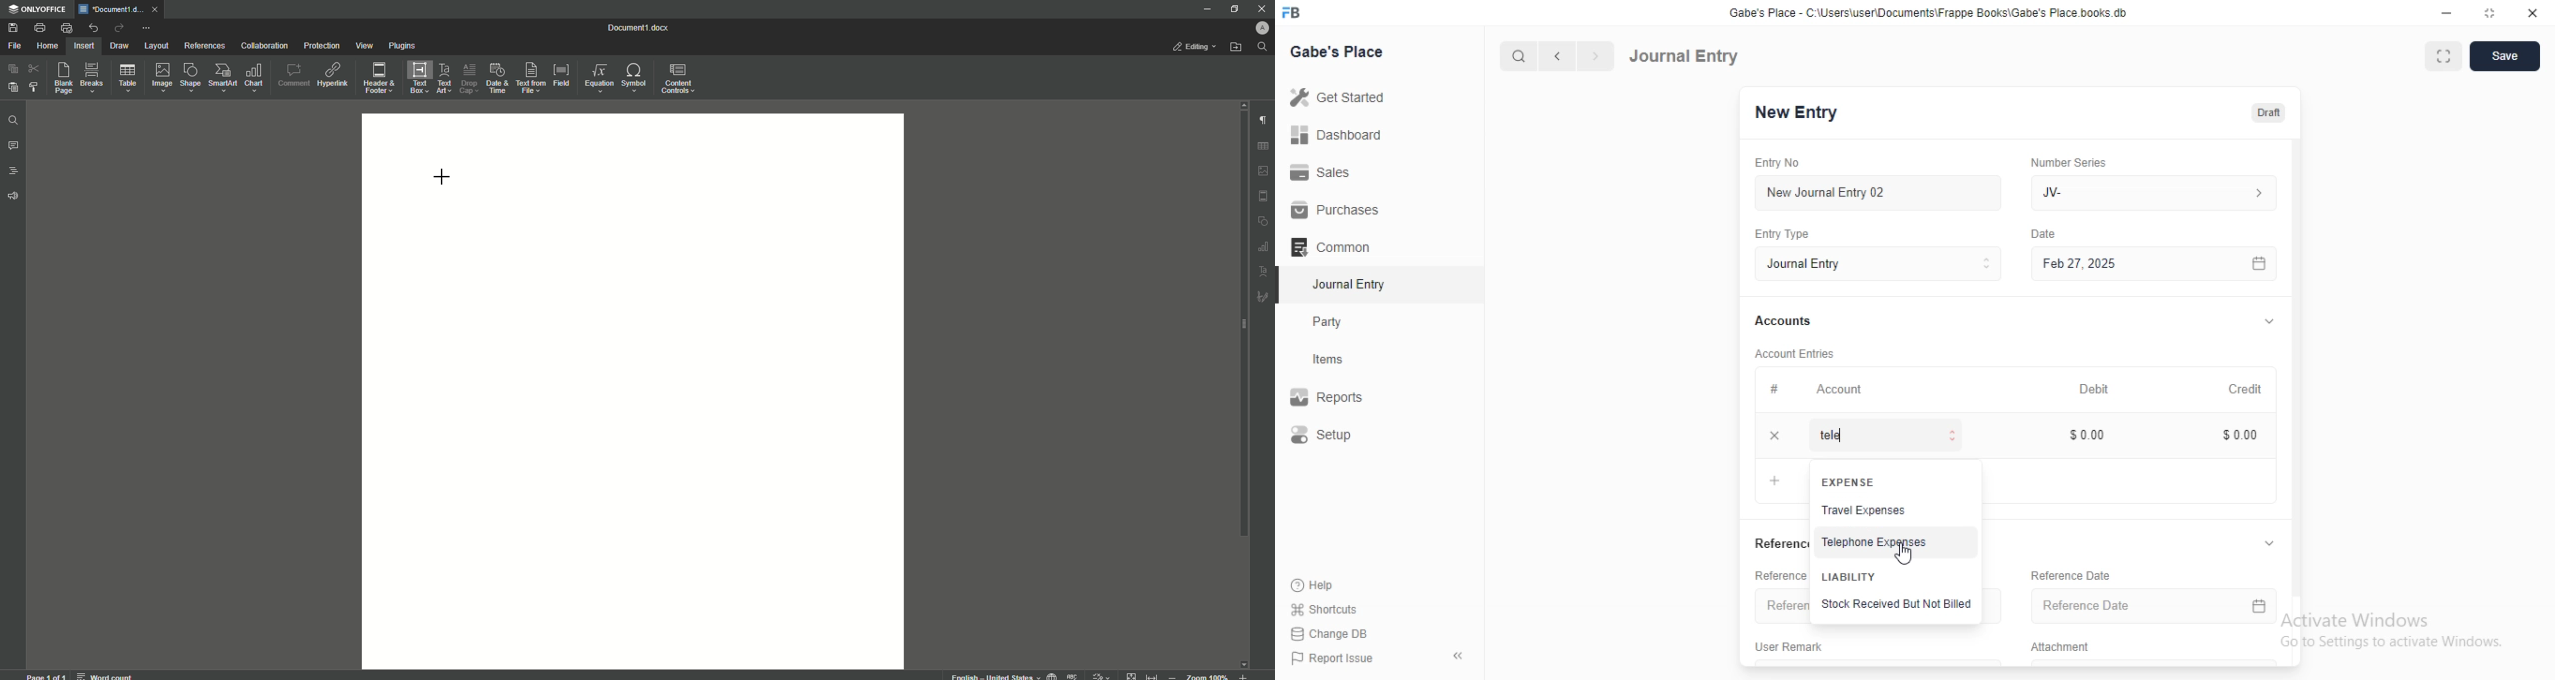 This screenshot has height=700, width=2576. What do you see at coordinates (2264, 112) in the screenshot?
I see `Draft` at bounding box center [2264, 112].